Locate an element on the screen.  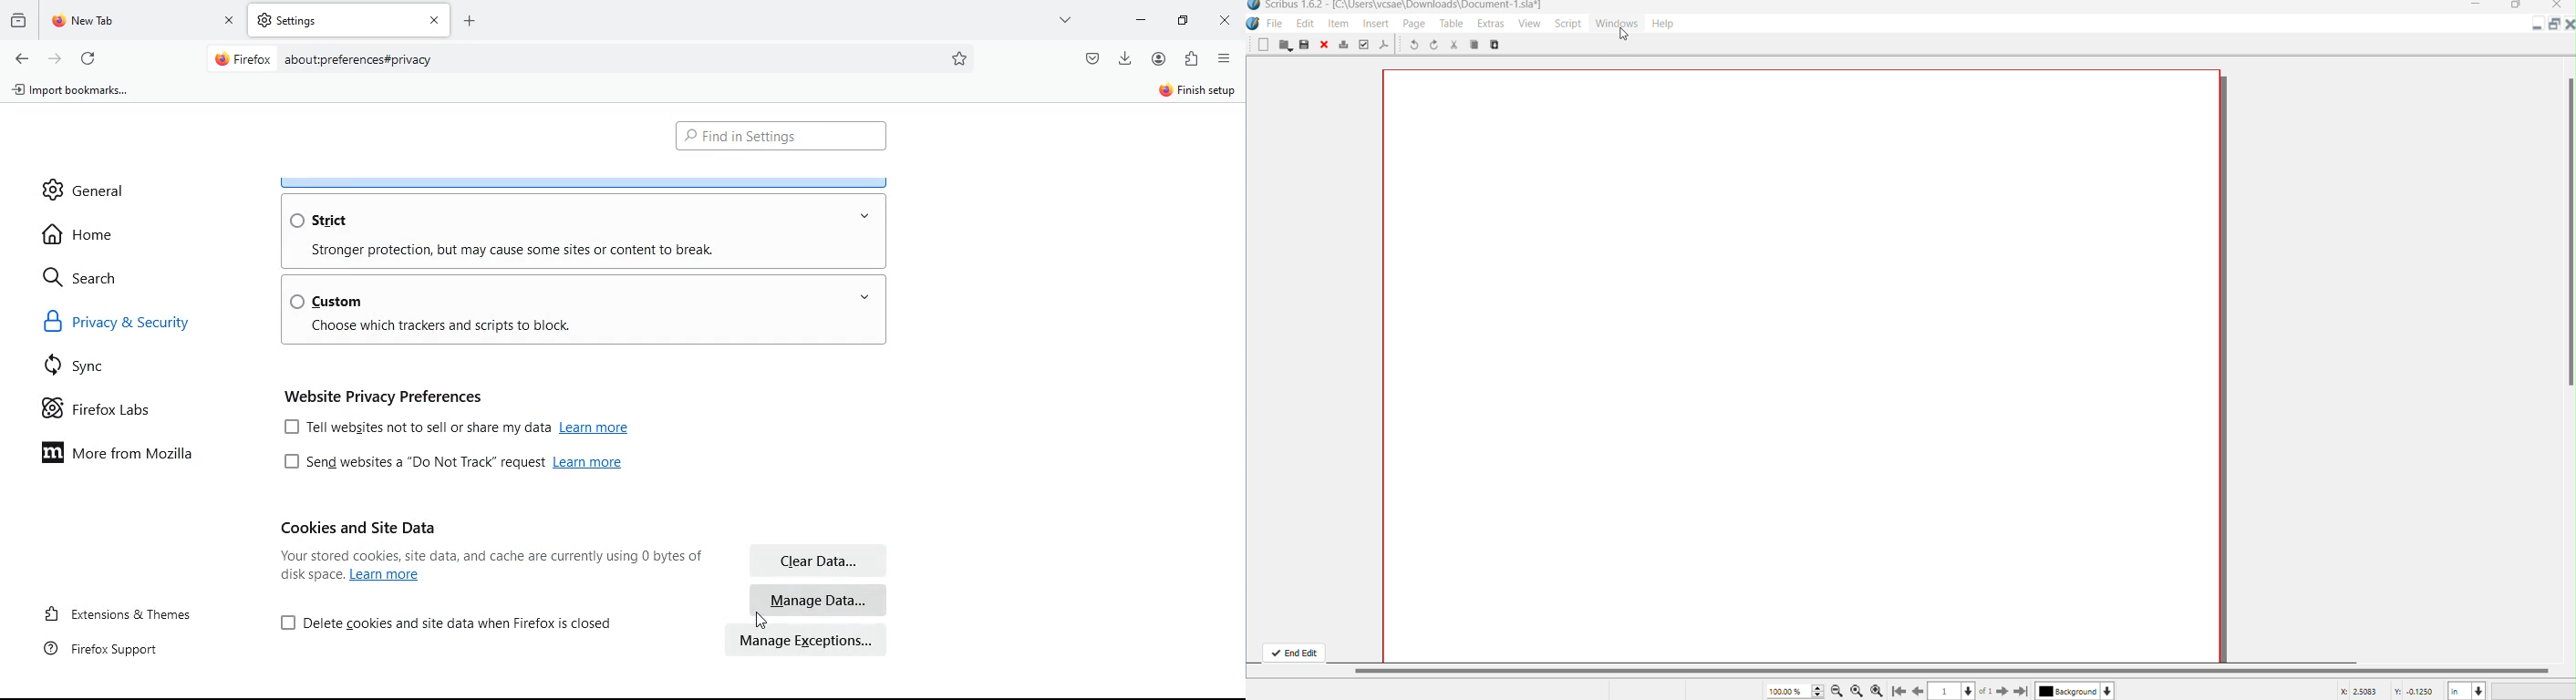
 is located at coordinates (1476, 45).